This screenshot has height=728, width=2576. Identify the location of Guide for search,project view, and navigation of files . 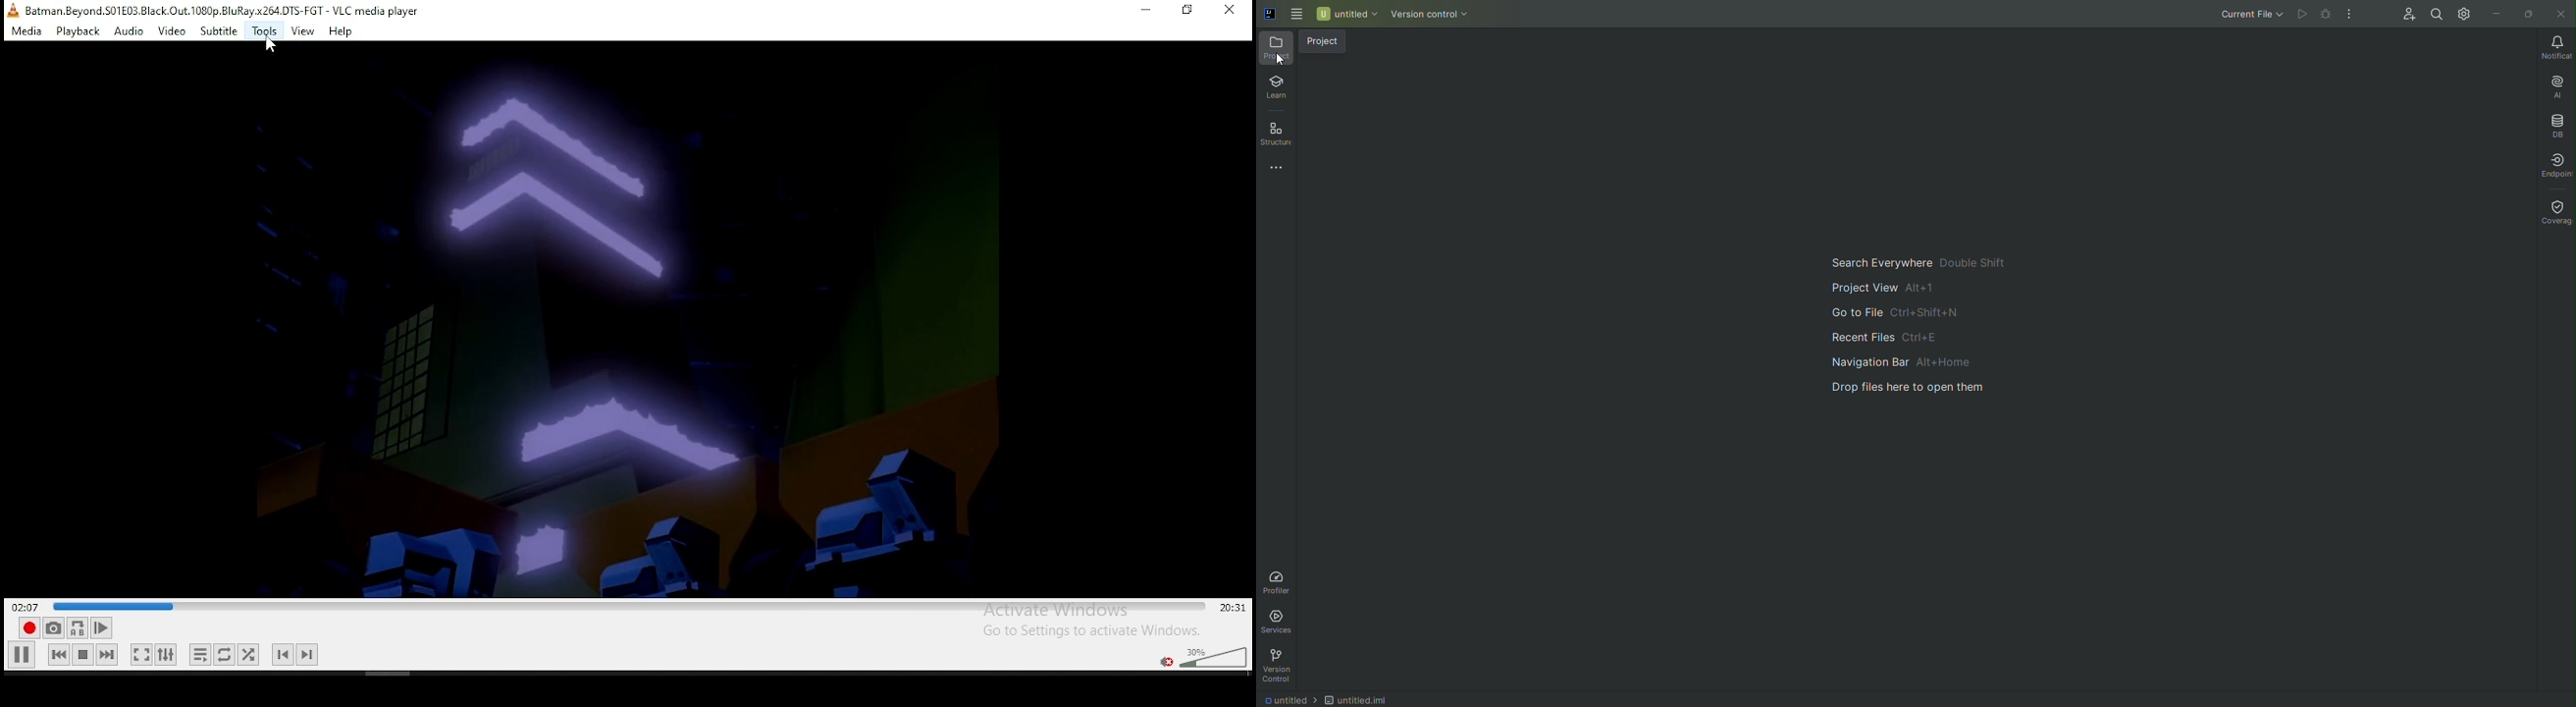
(1933, 338).